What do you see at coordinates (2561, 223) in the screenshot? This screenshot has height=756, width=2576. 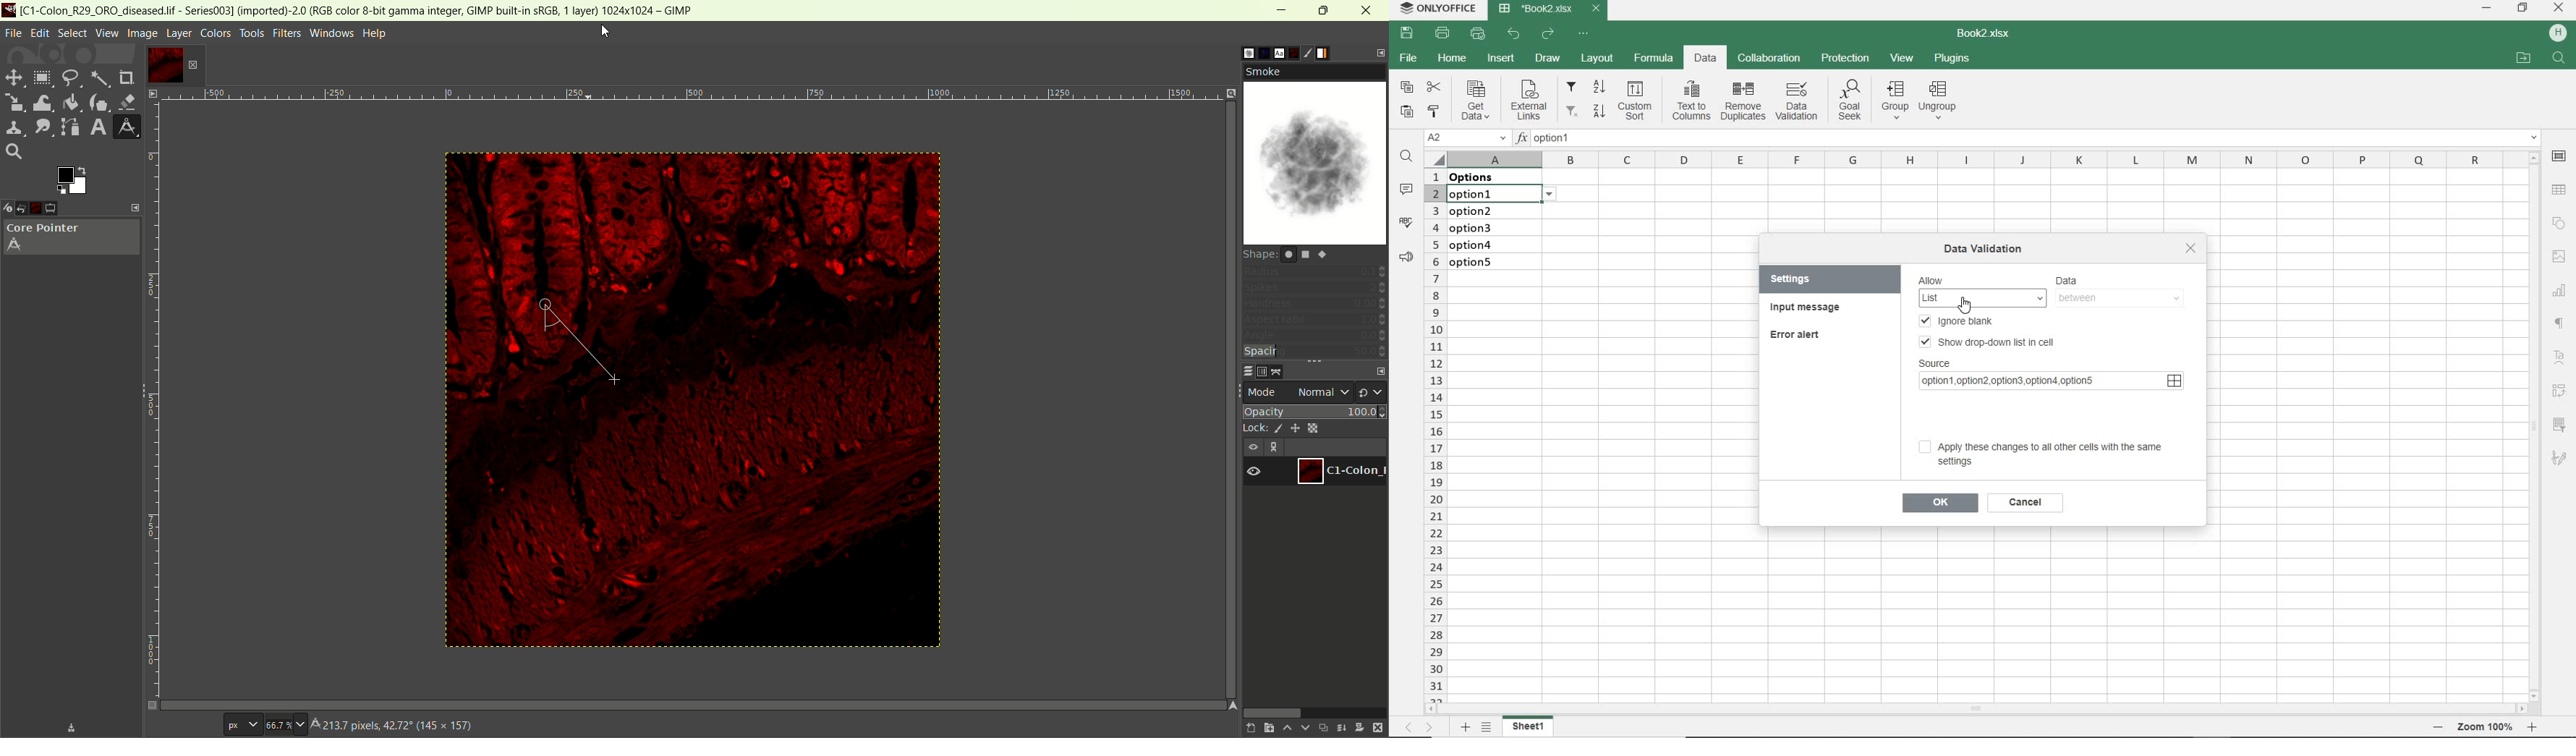 I see `SHAPE` at bounding box center [2561, 223].